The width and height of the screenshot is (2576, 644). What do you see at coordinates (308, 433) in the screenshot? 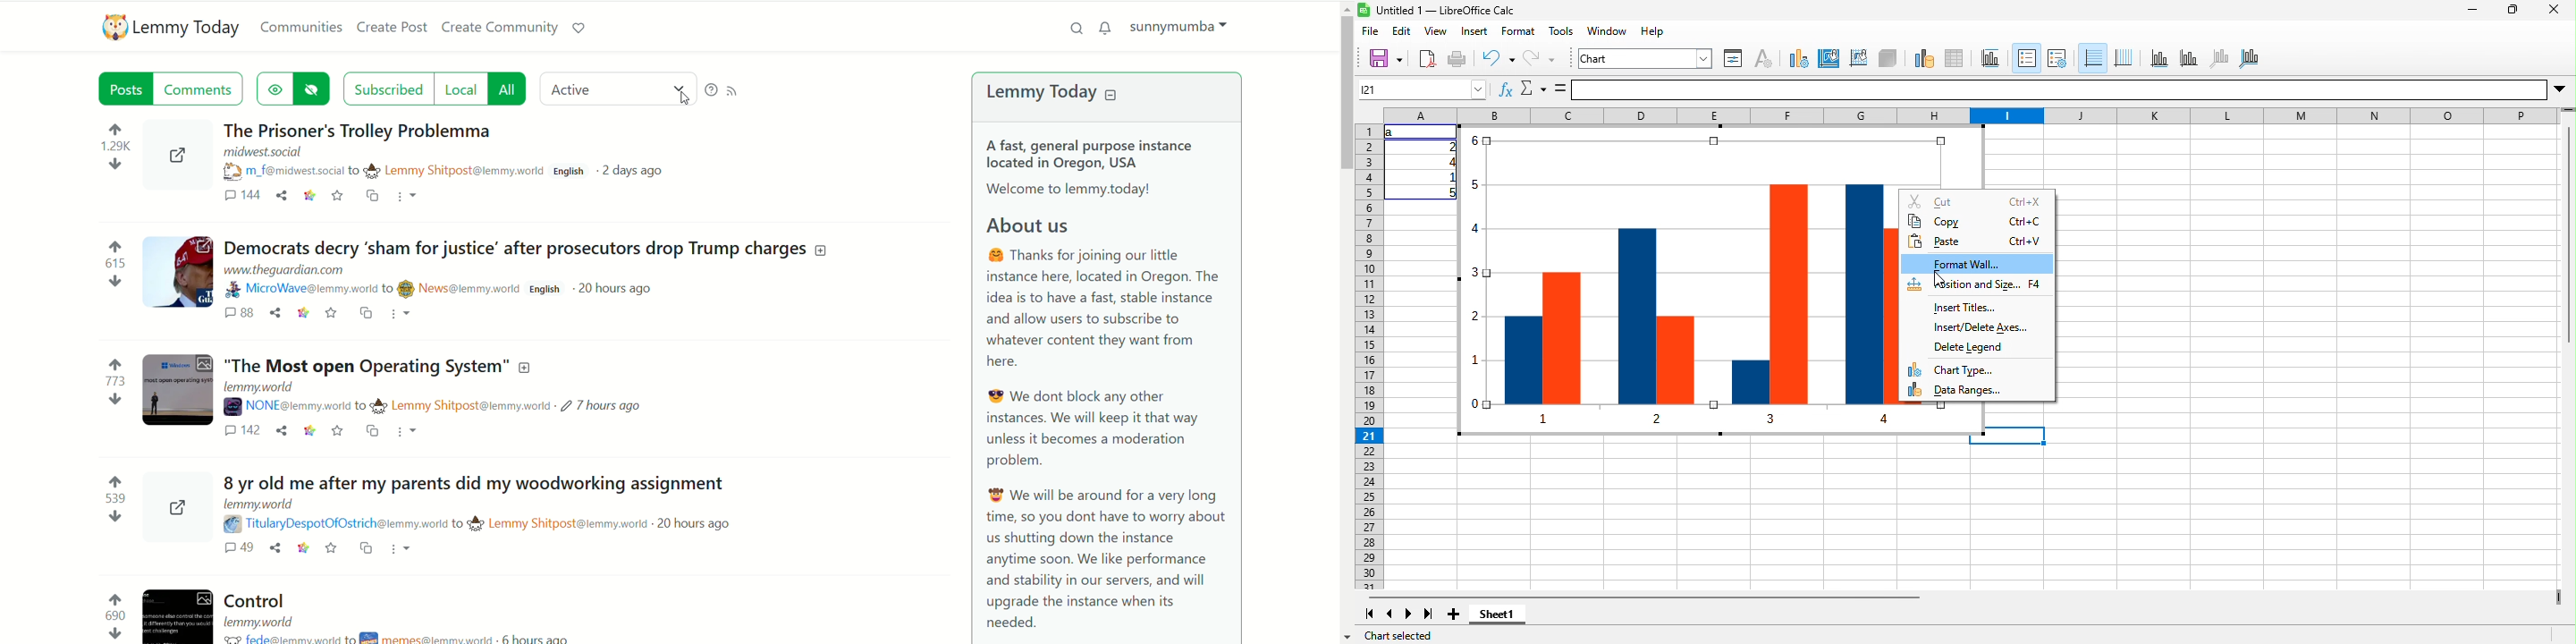
I see `link` at bounding box center [308, 433].